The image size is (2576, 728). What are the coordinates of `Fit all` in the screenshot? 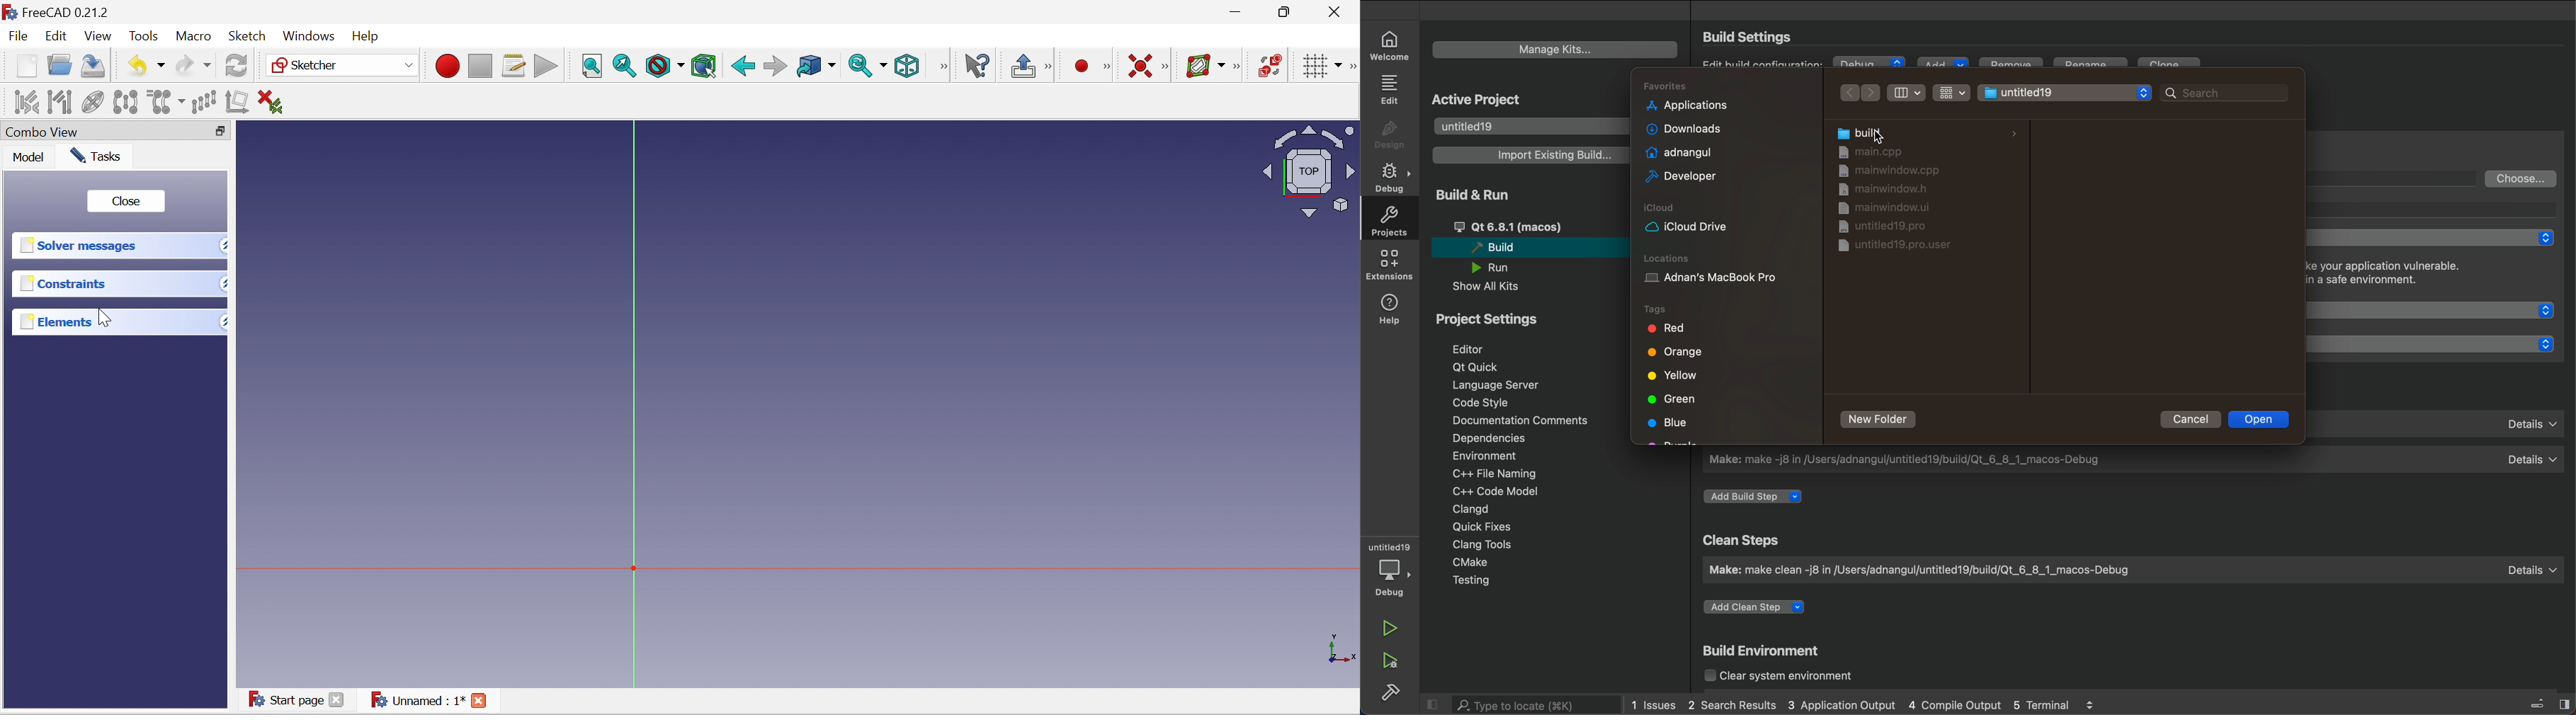 It's located at (591, 66).